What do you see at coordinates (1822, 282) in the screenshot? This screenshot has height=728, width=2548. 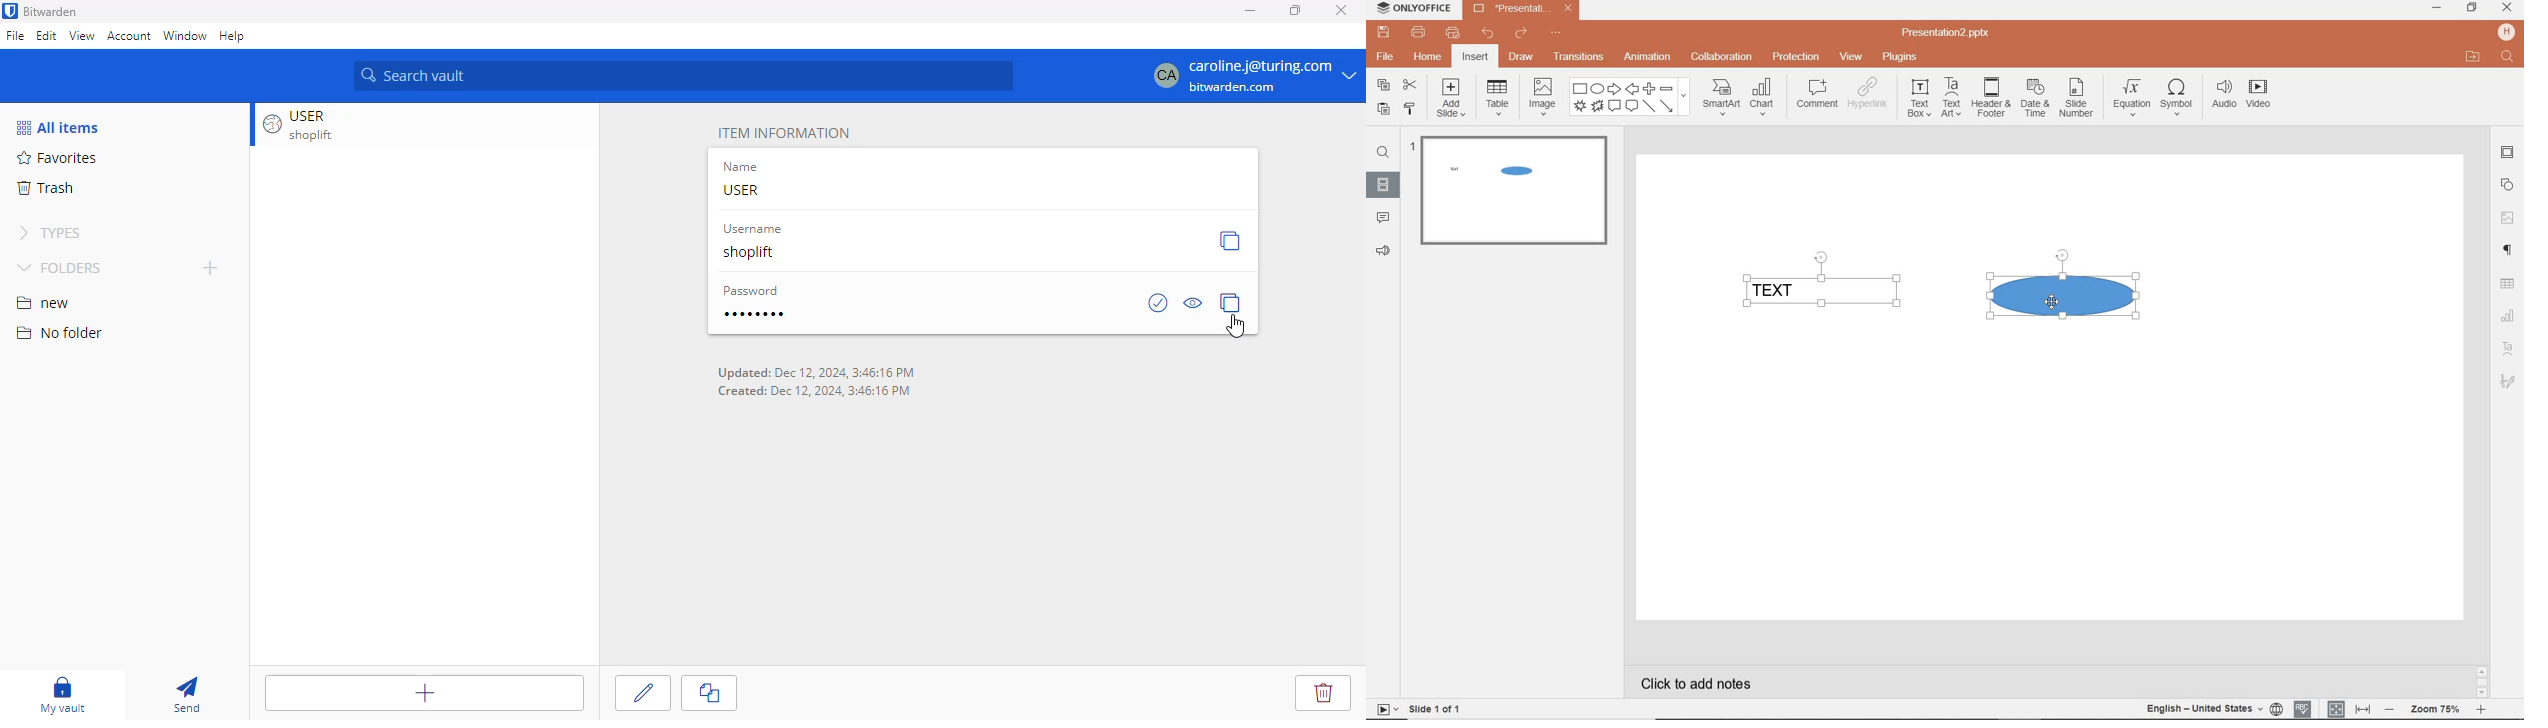 I see `TEXT FIELD SELECTED` at bounding box center [1822, 282].